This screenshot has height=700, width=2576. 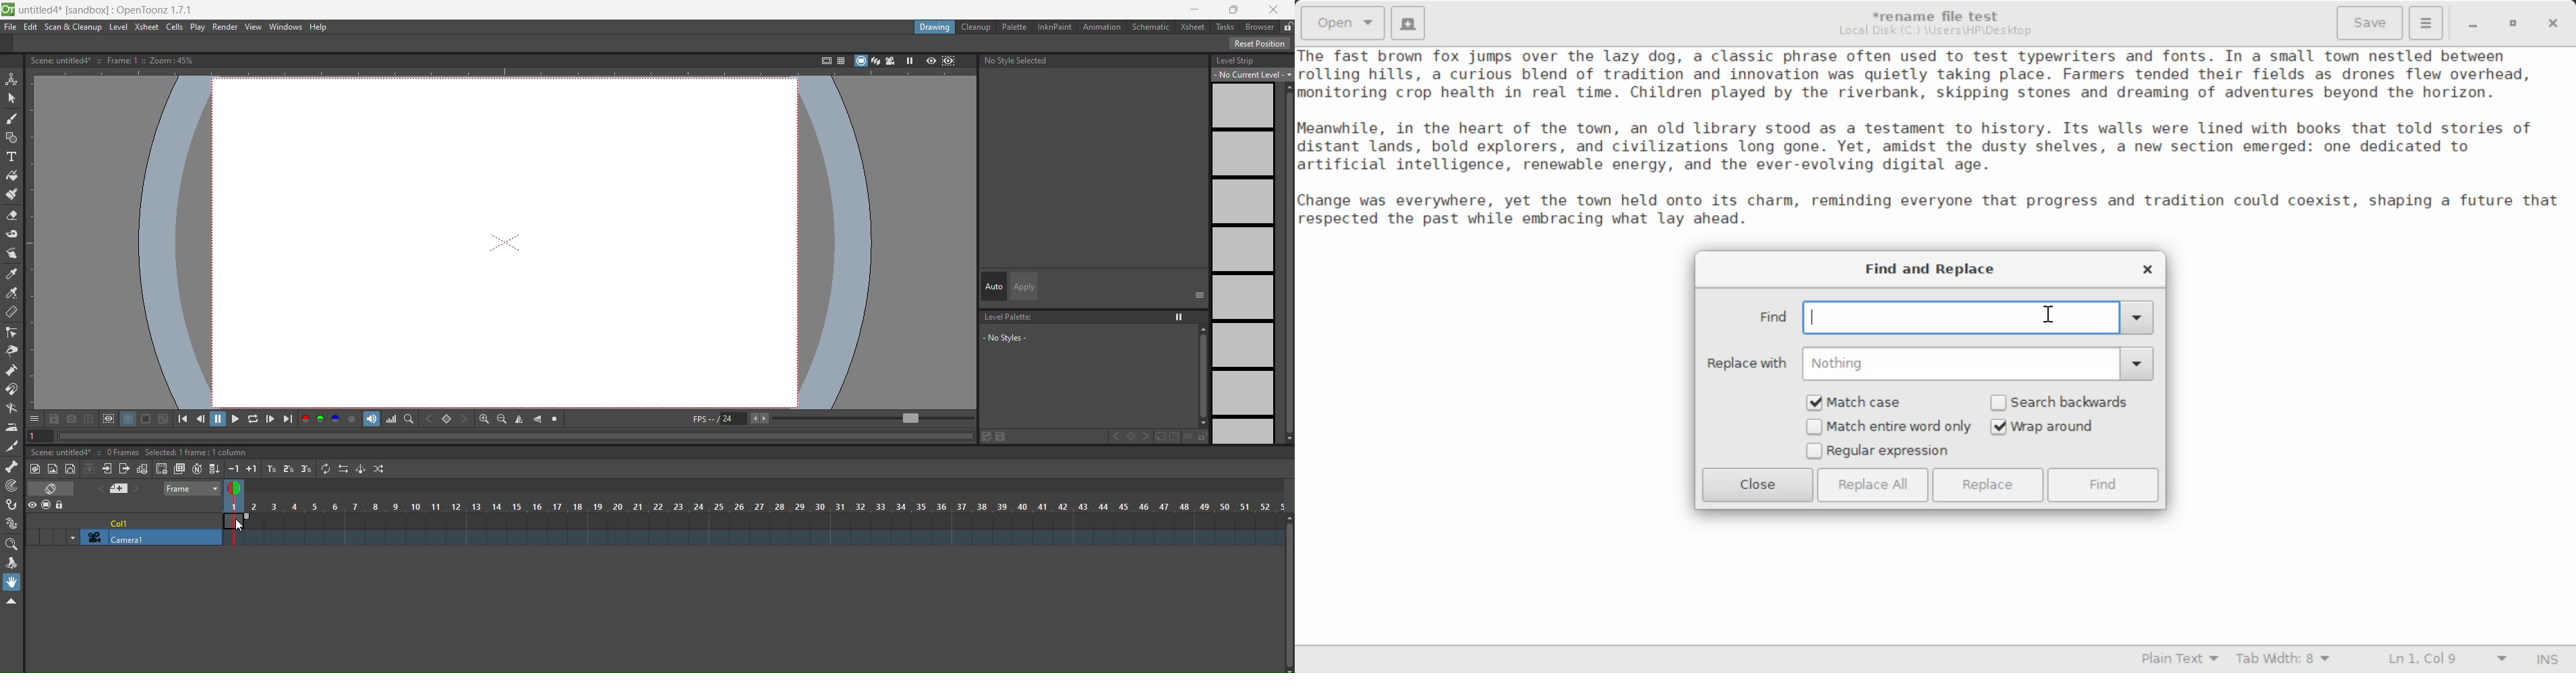 I want to click on edit, so click(x=995, y=436).